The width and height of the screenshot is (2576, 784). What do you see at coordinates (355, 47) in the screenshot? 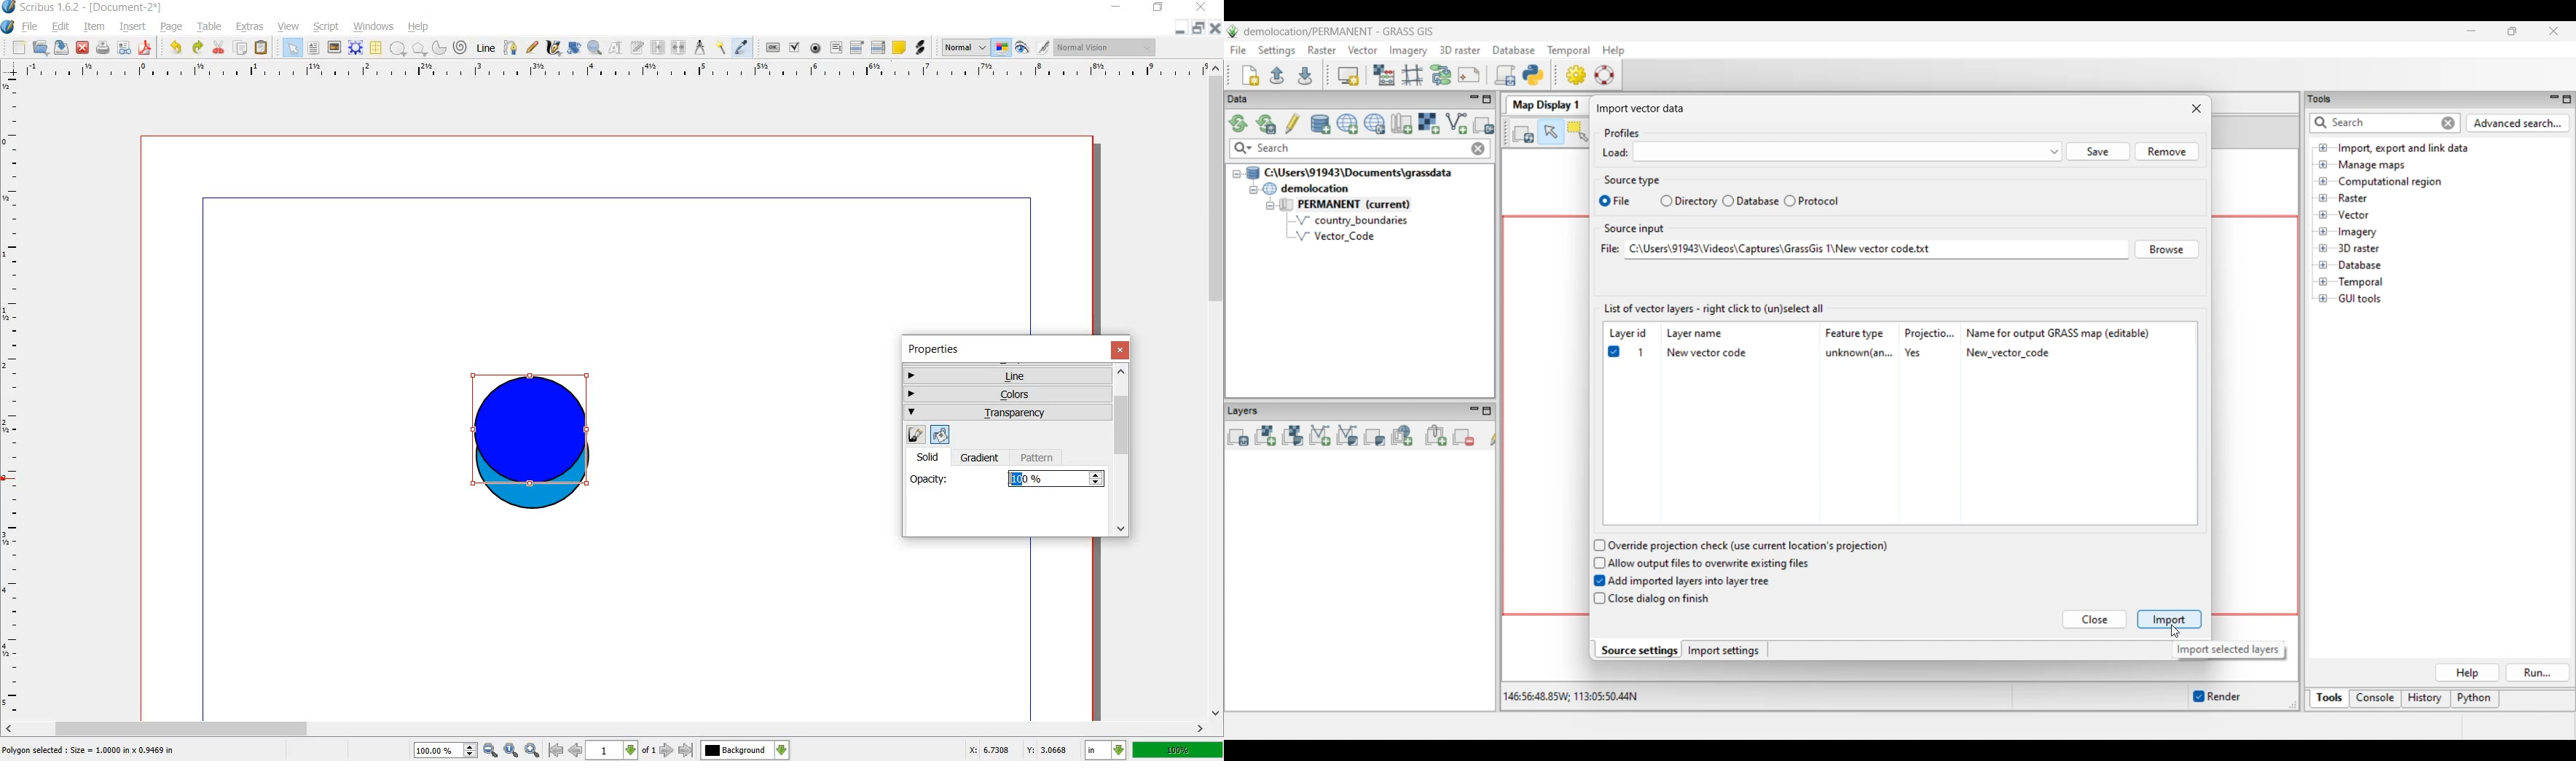
I see `render frame` at bounding box center [355, 47].